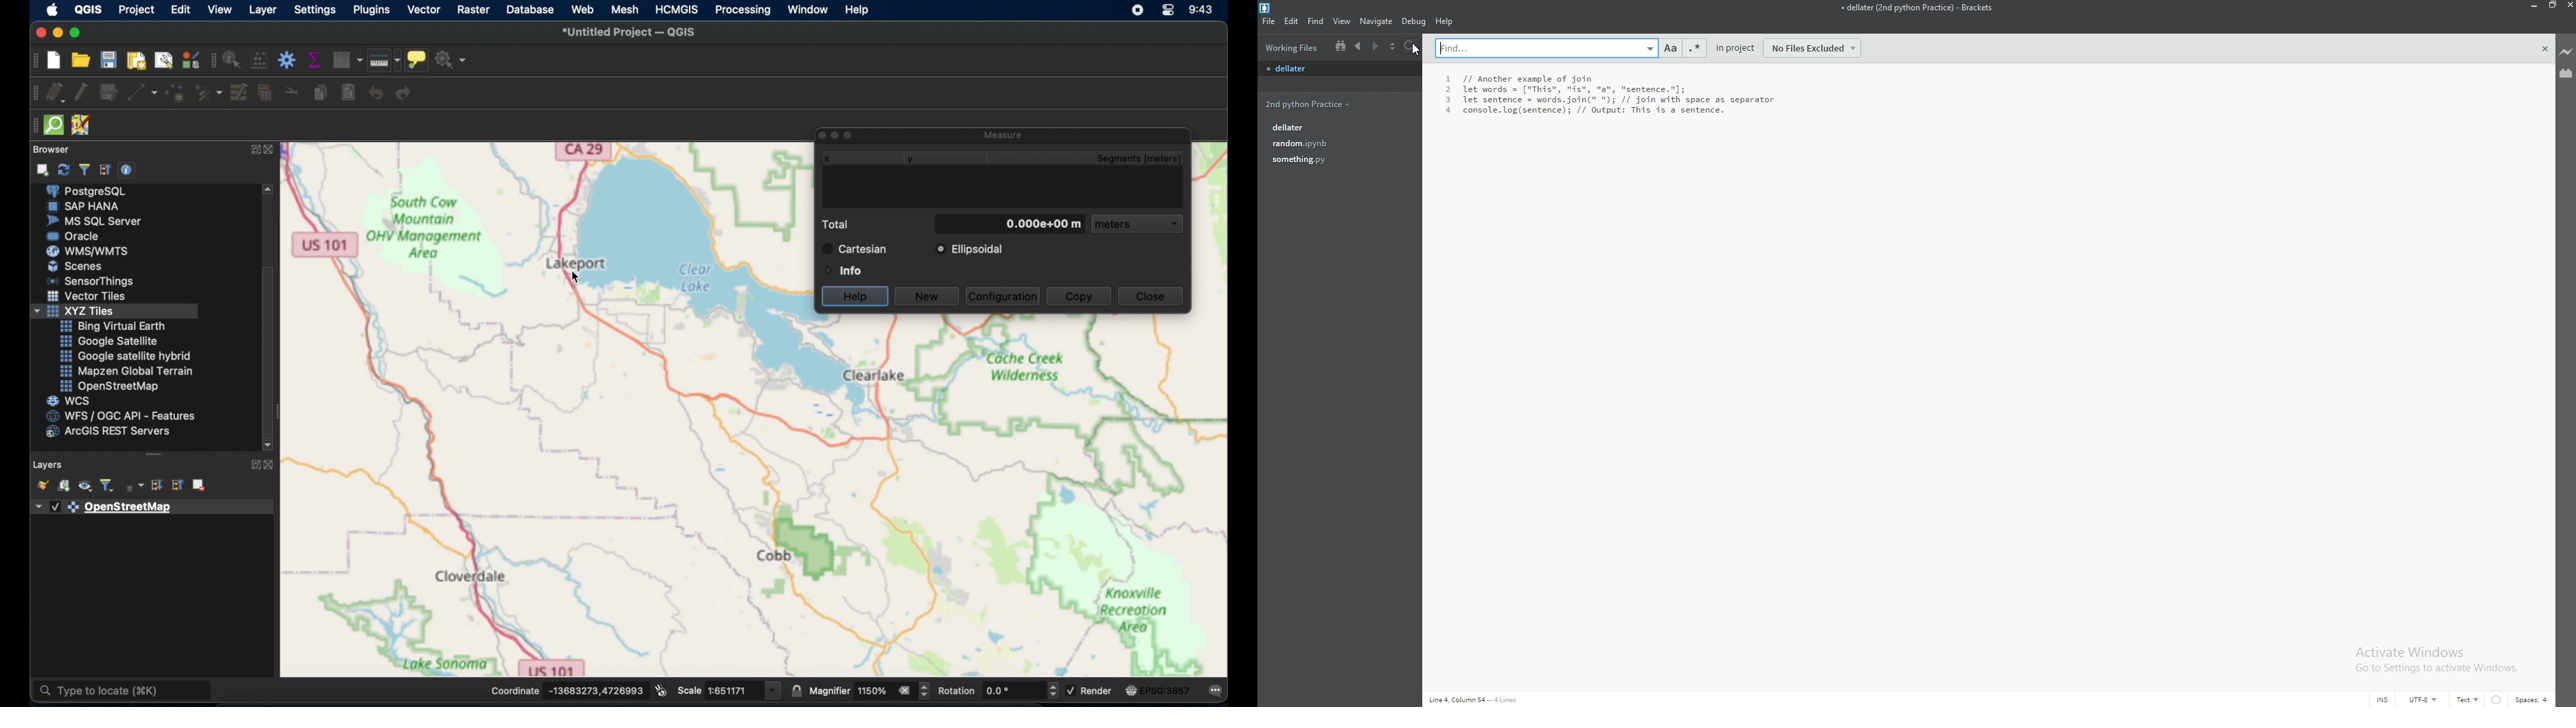  I want to click on cursor, so click(1415, 48).